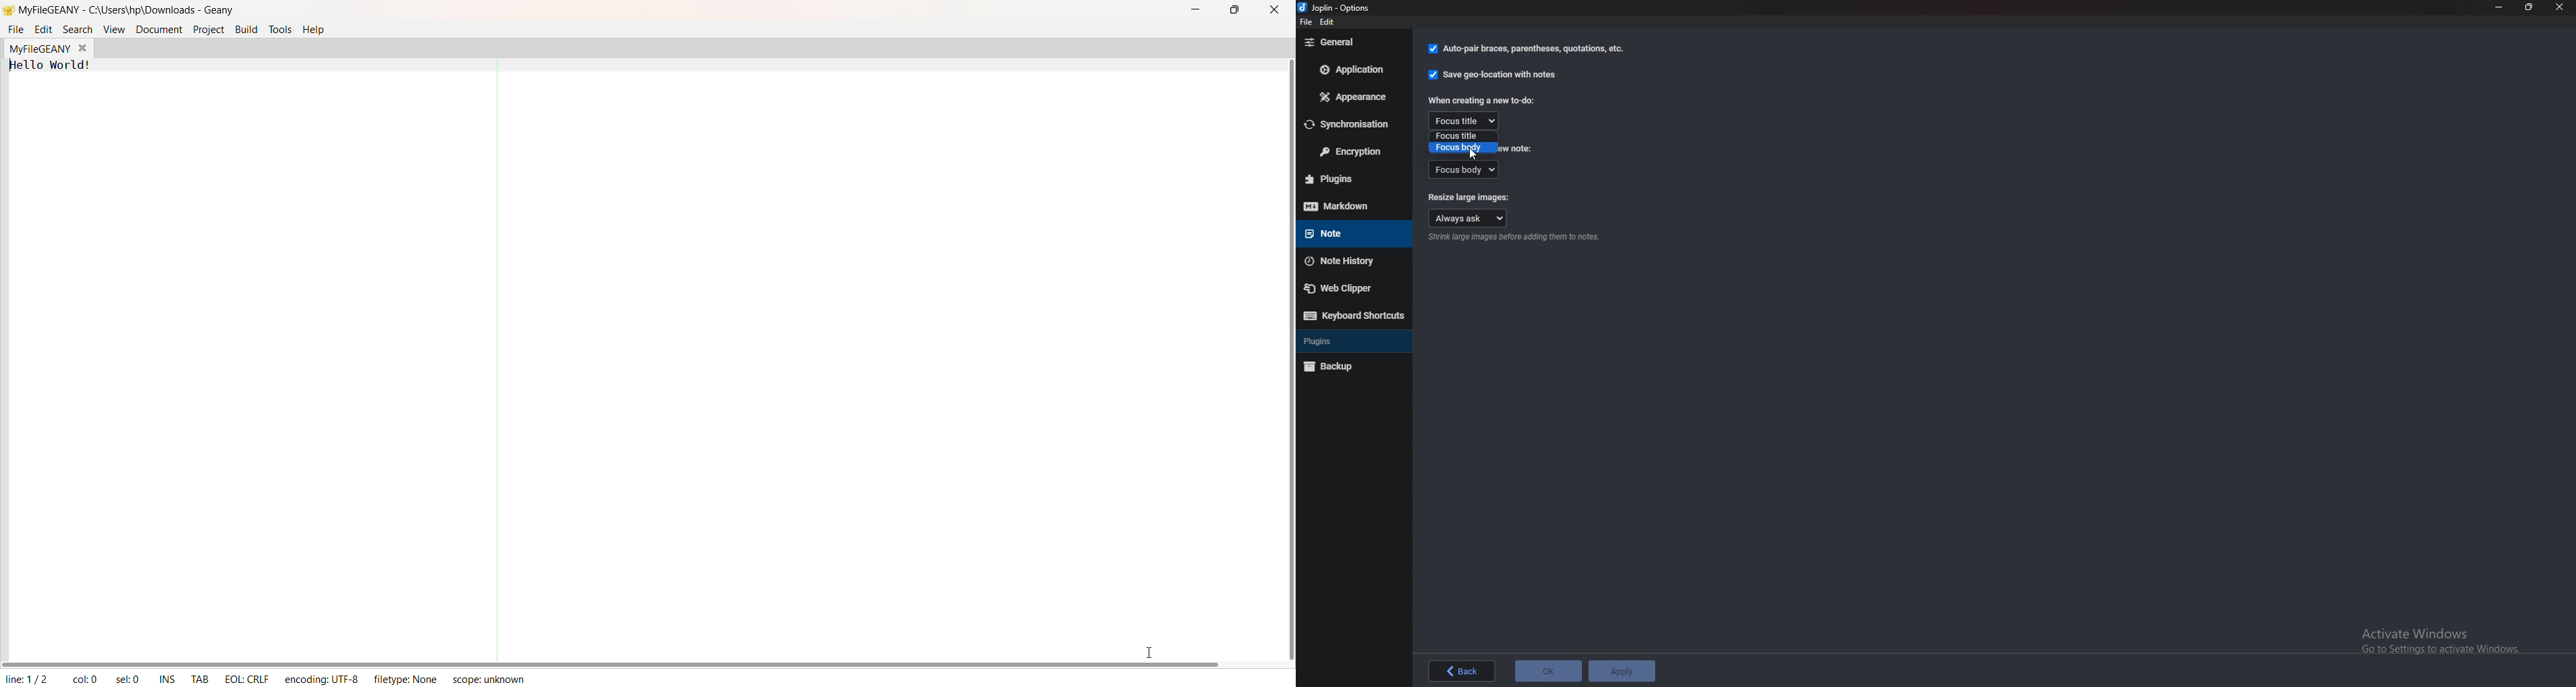 This screenshot has width=2576, height=700. What do you see at coordinates (1347, 179) in the screenshot?
I see `Plugins` at bounding box center [1347, 179].